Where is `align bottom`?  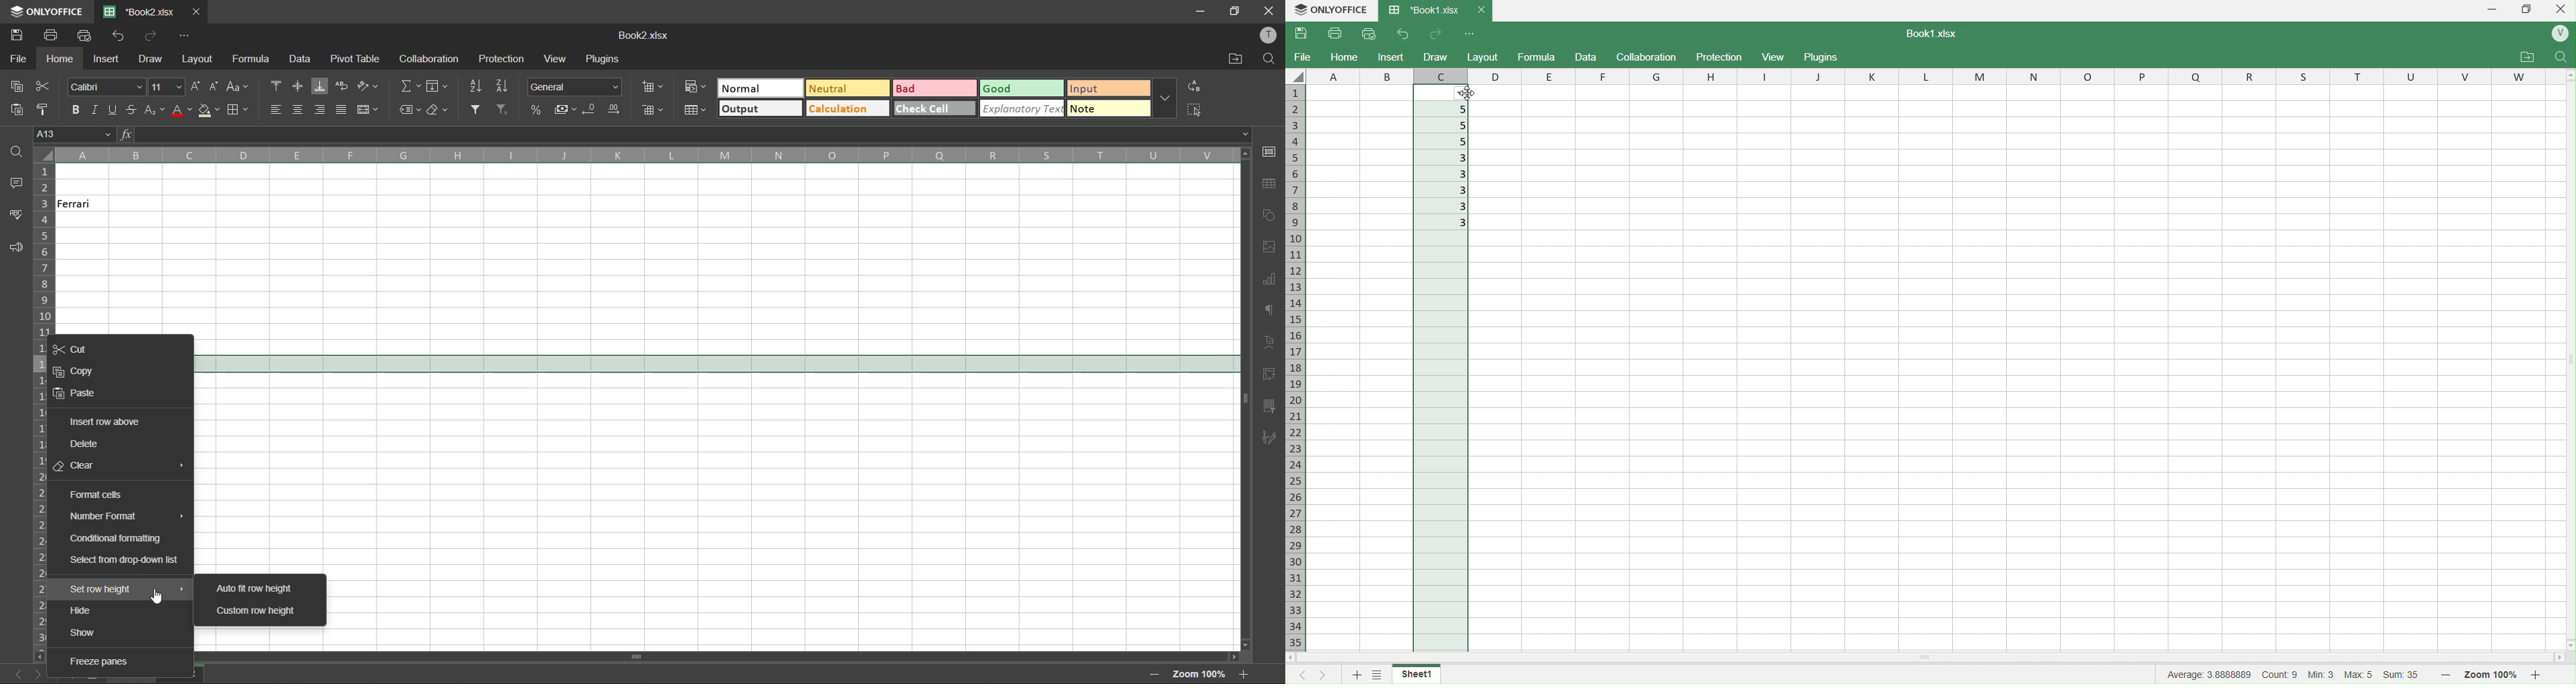
align bottom is located at coordinates (320, 86).